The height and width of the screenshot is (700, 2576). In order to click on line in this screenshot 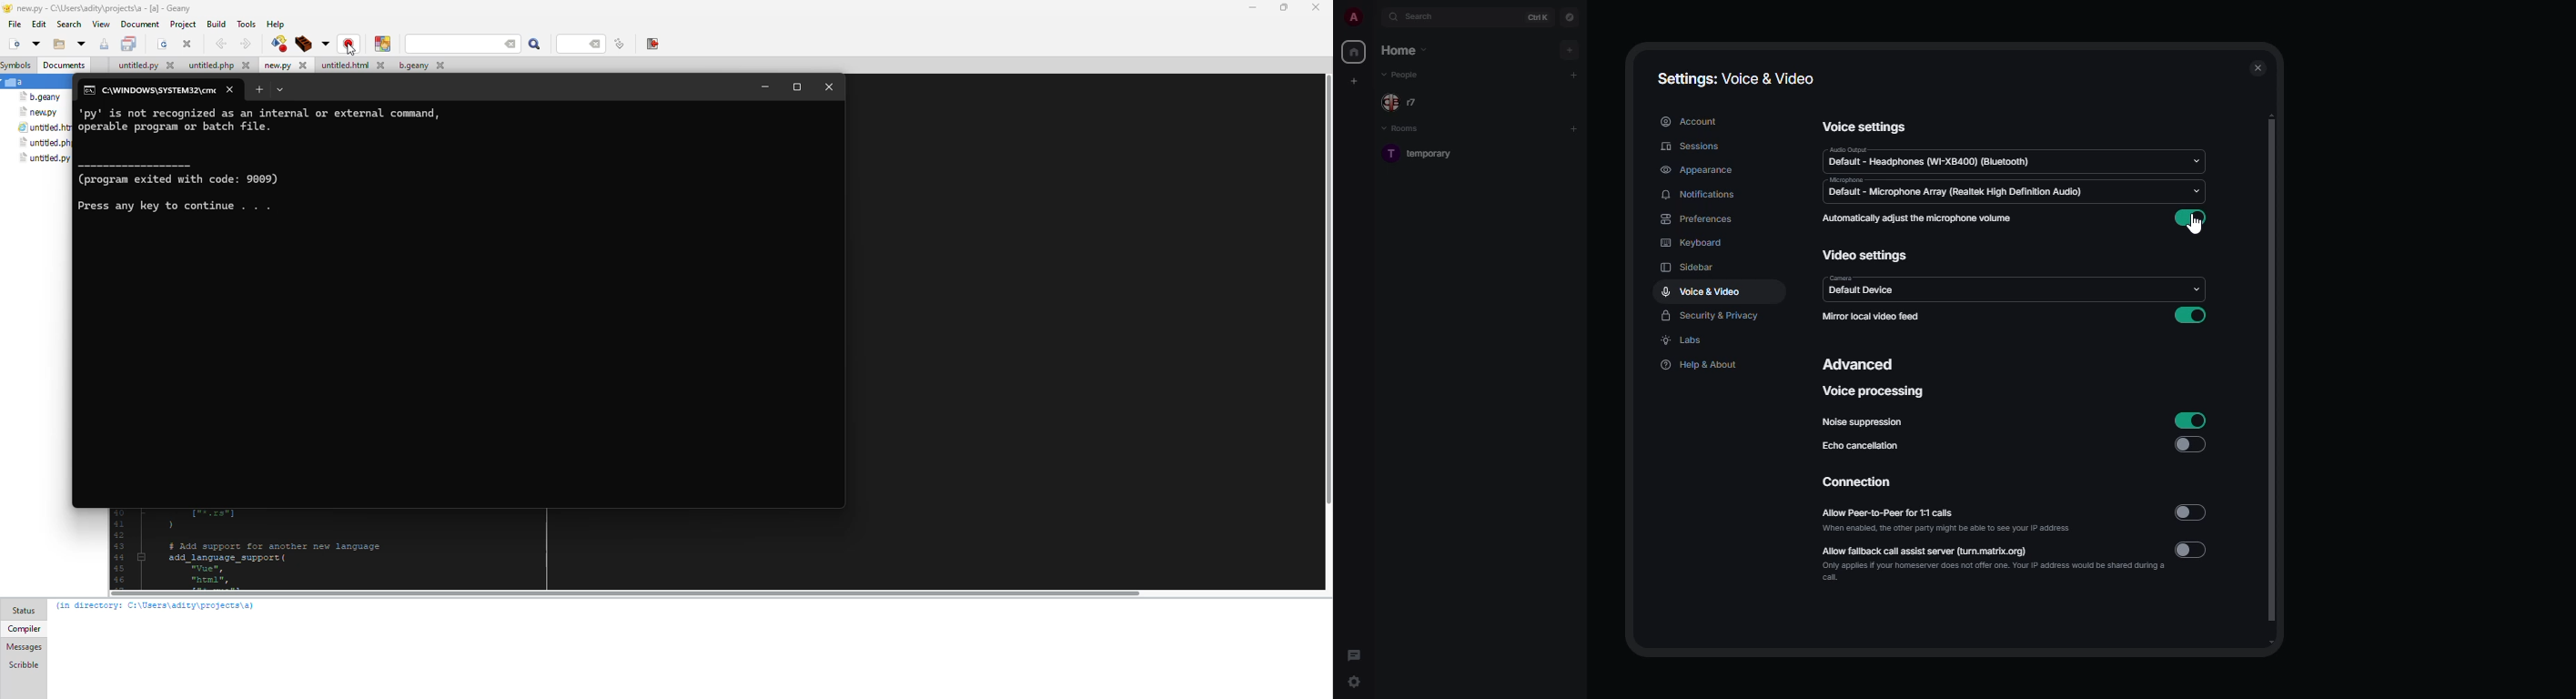, I will do `click(579, 44)`.